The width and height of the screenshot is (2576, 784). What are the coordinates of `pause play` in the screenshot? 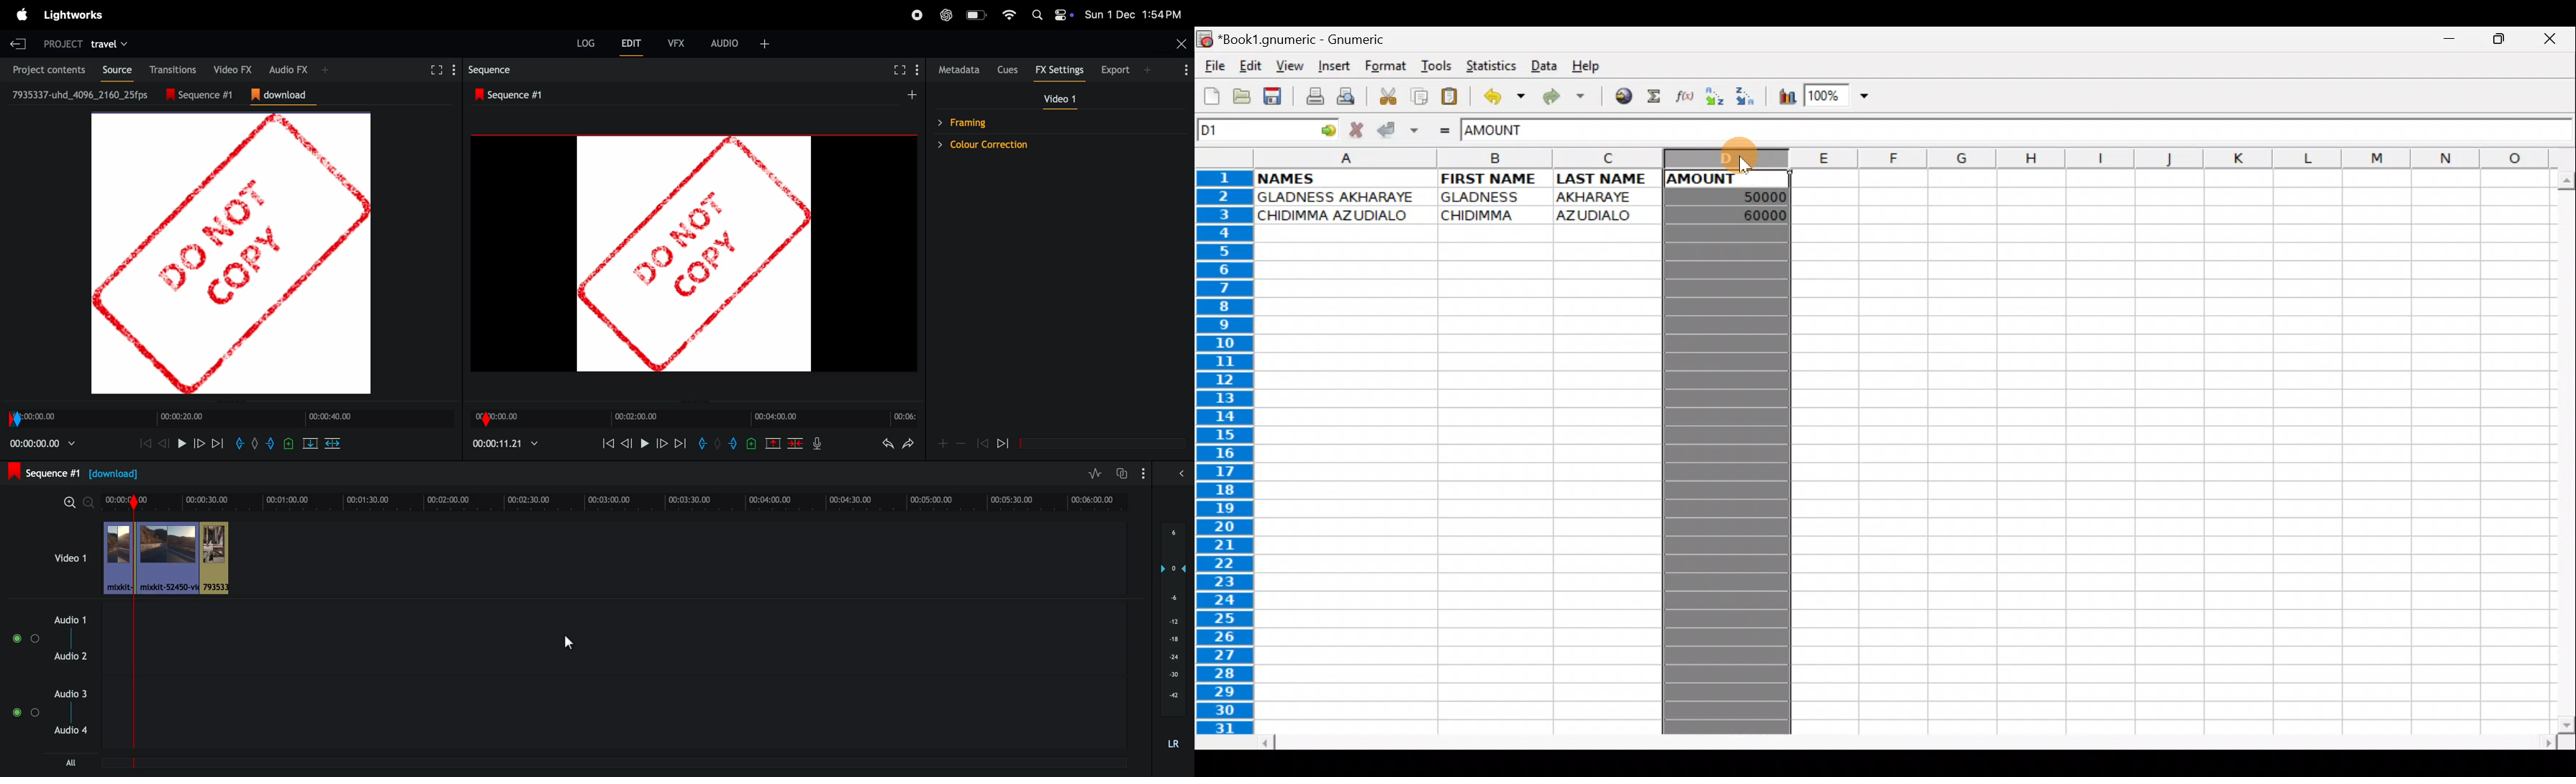 It's located at (645, 443).